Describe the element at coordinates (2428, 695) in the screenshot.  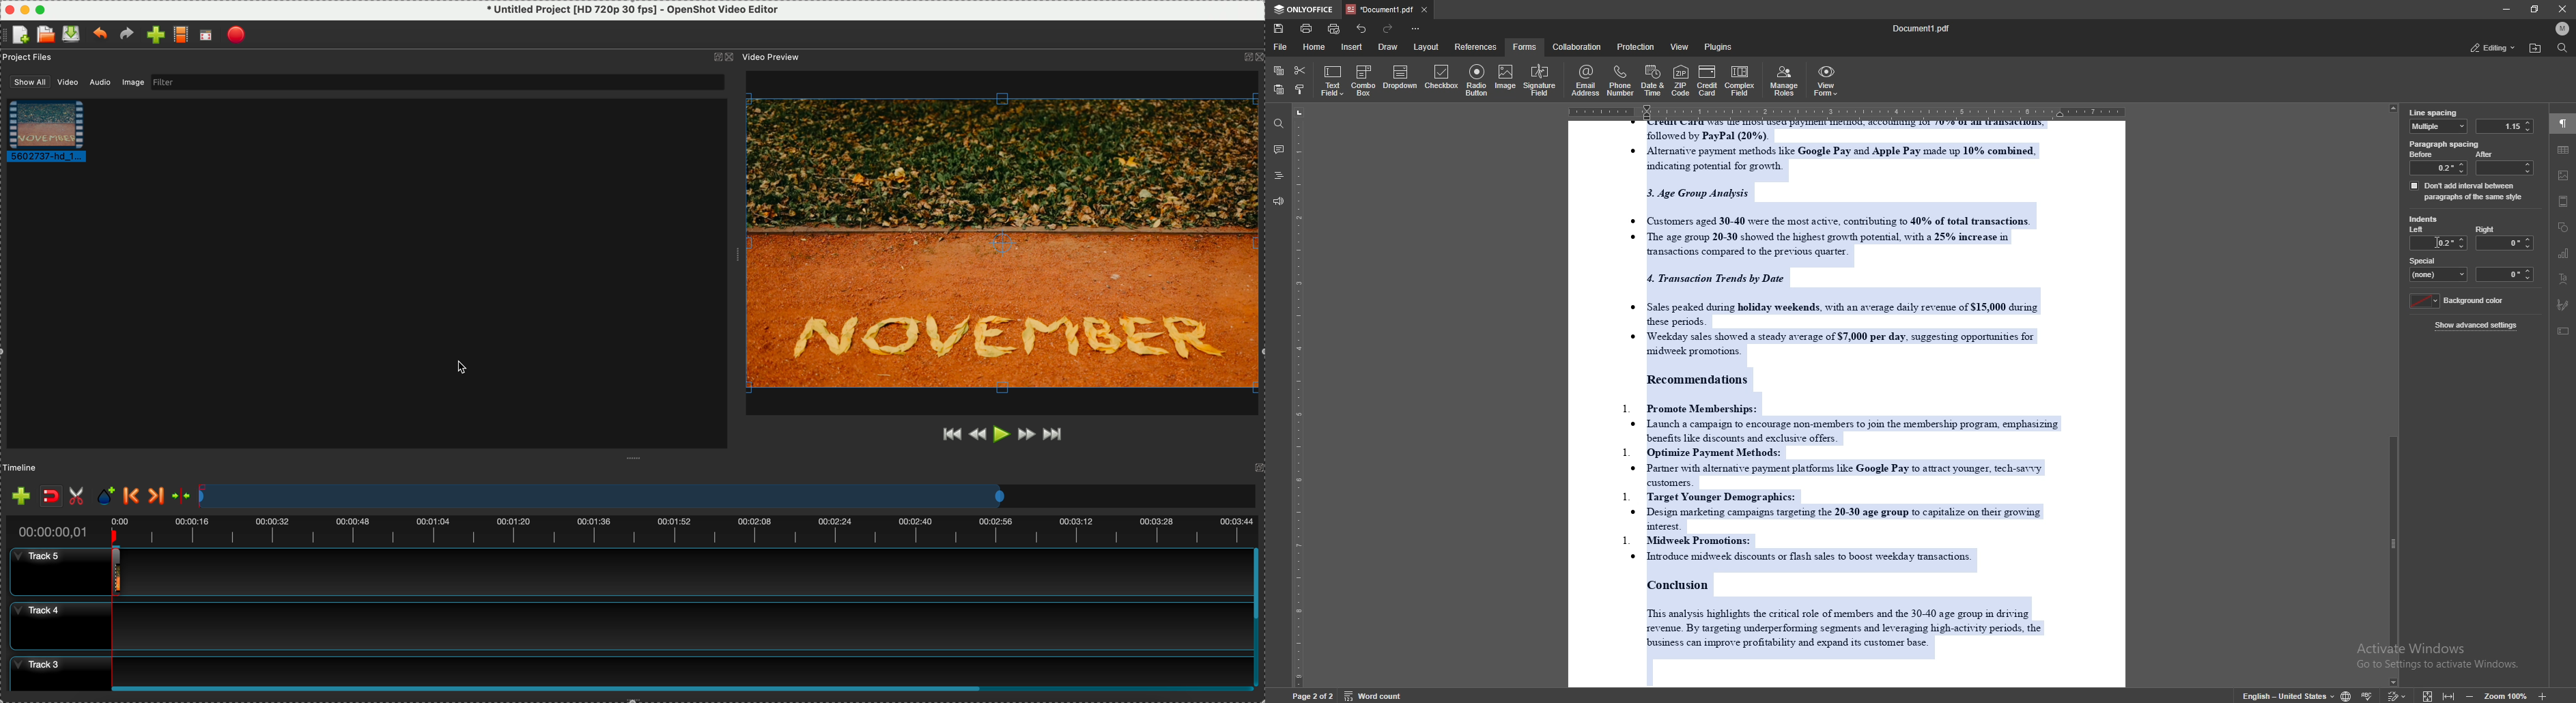
I see `fit to screen` at that location.